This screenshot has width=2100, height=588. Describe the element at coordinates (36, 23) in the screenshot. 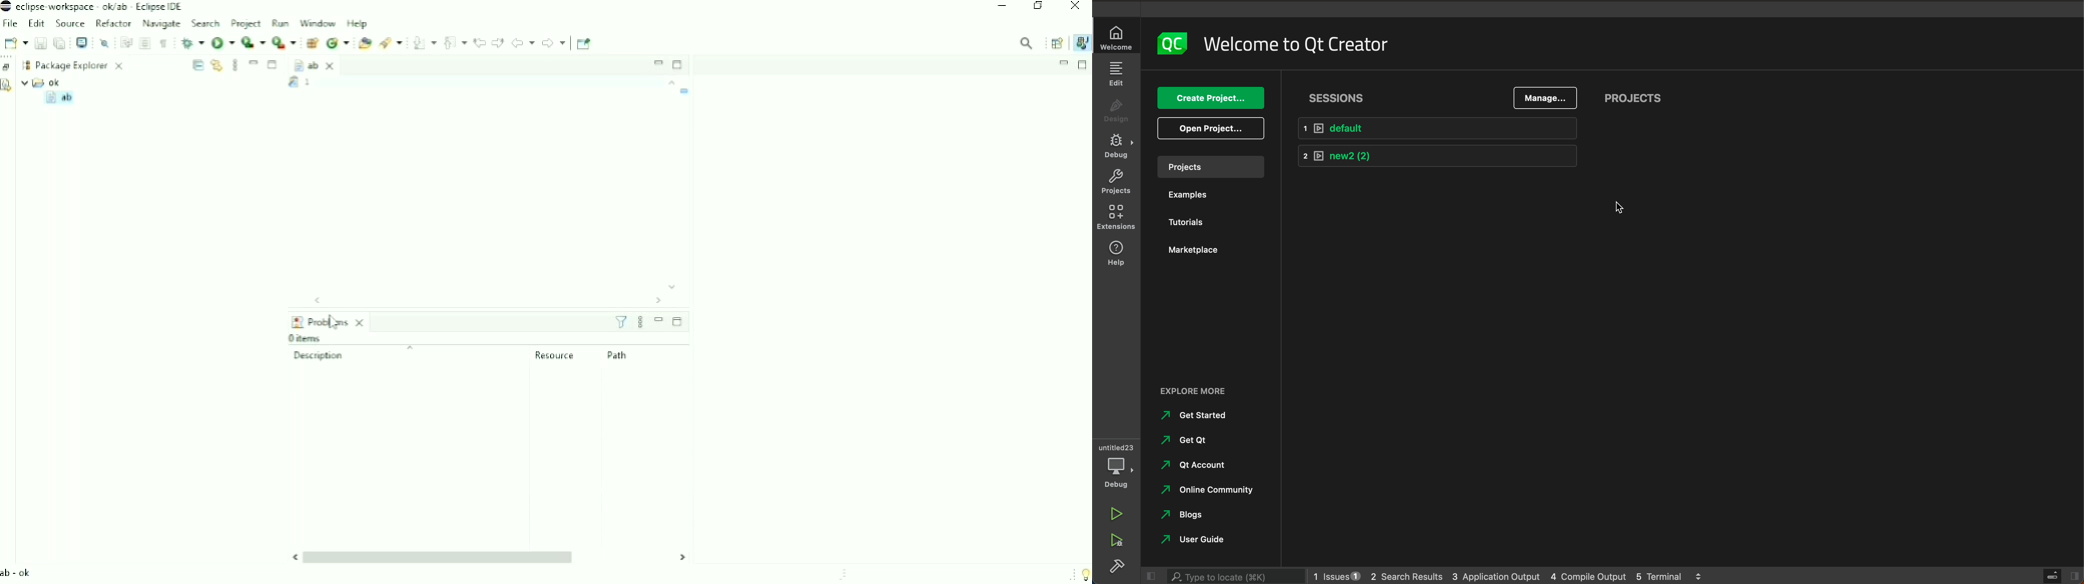

I see `Edit` at that location.